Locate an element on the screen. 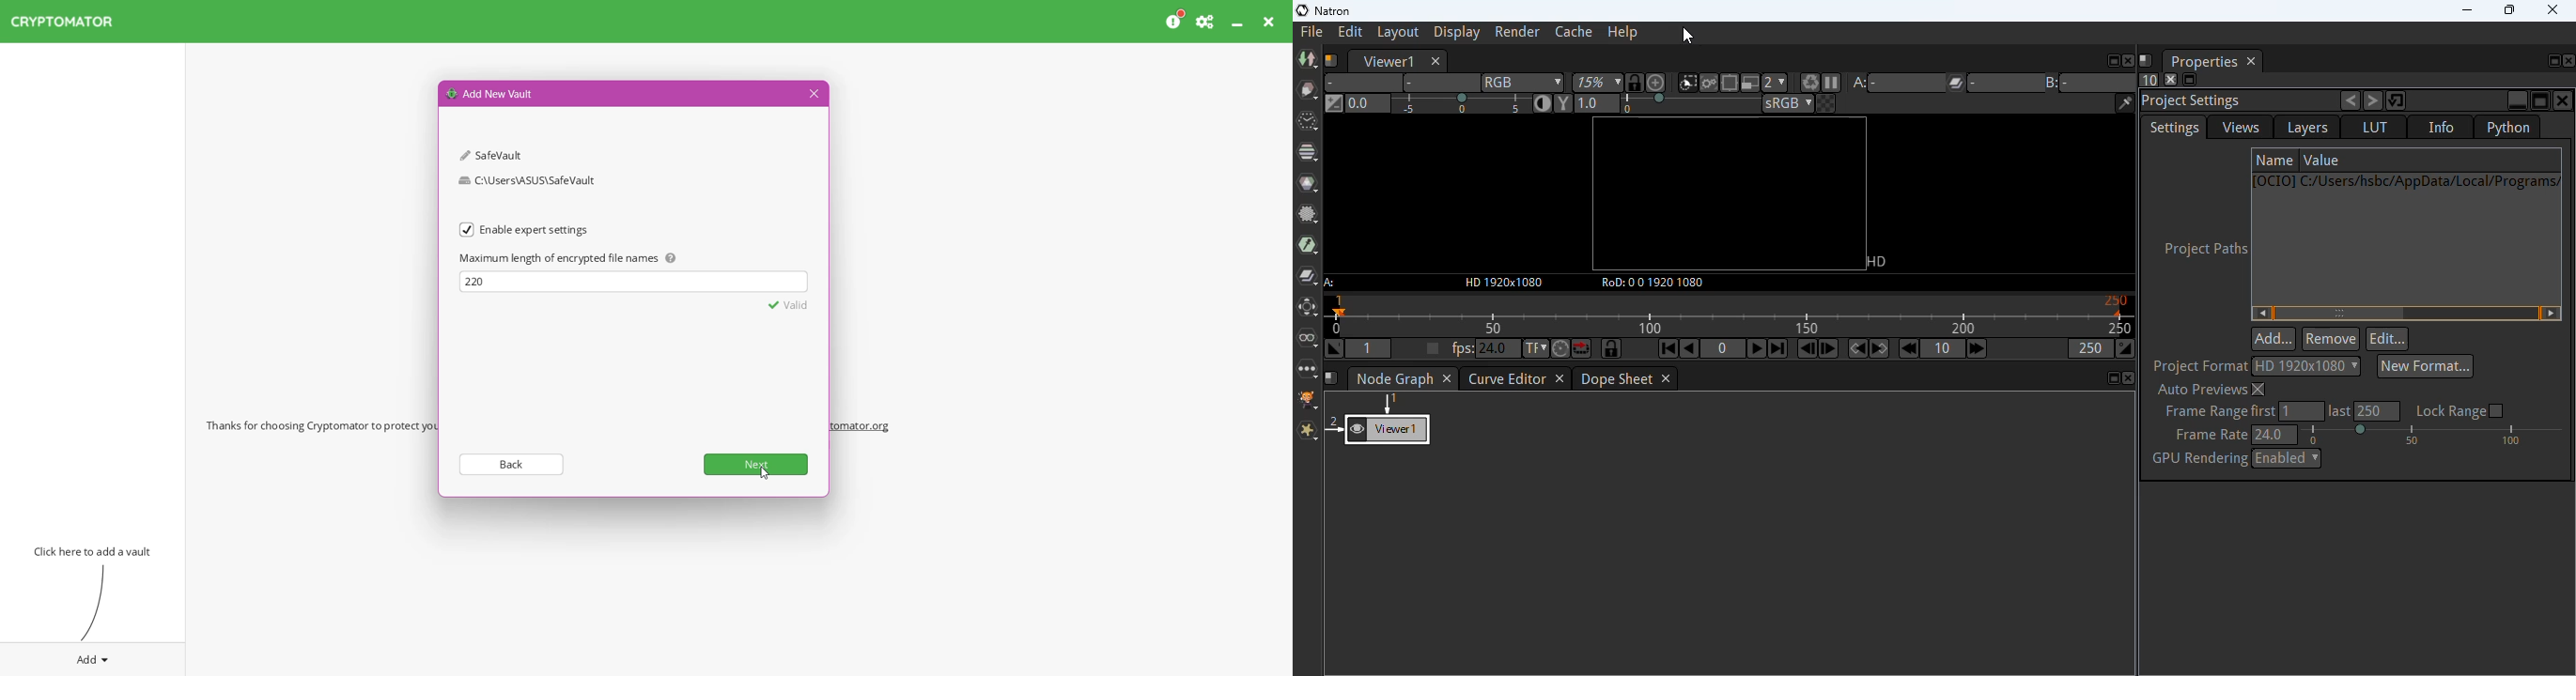  Minimize is located at coordinates (1239, 21).